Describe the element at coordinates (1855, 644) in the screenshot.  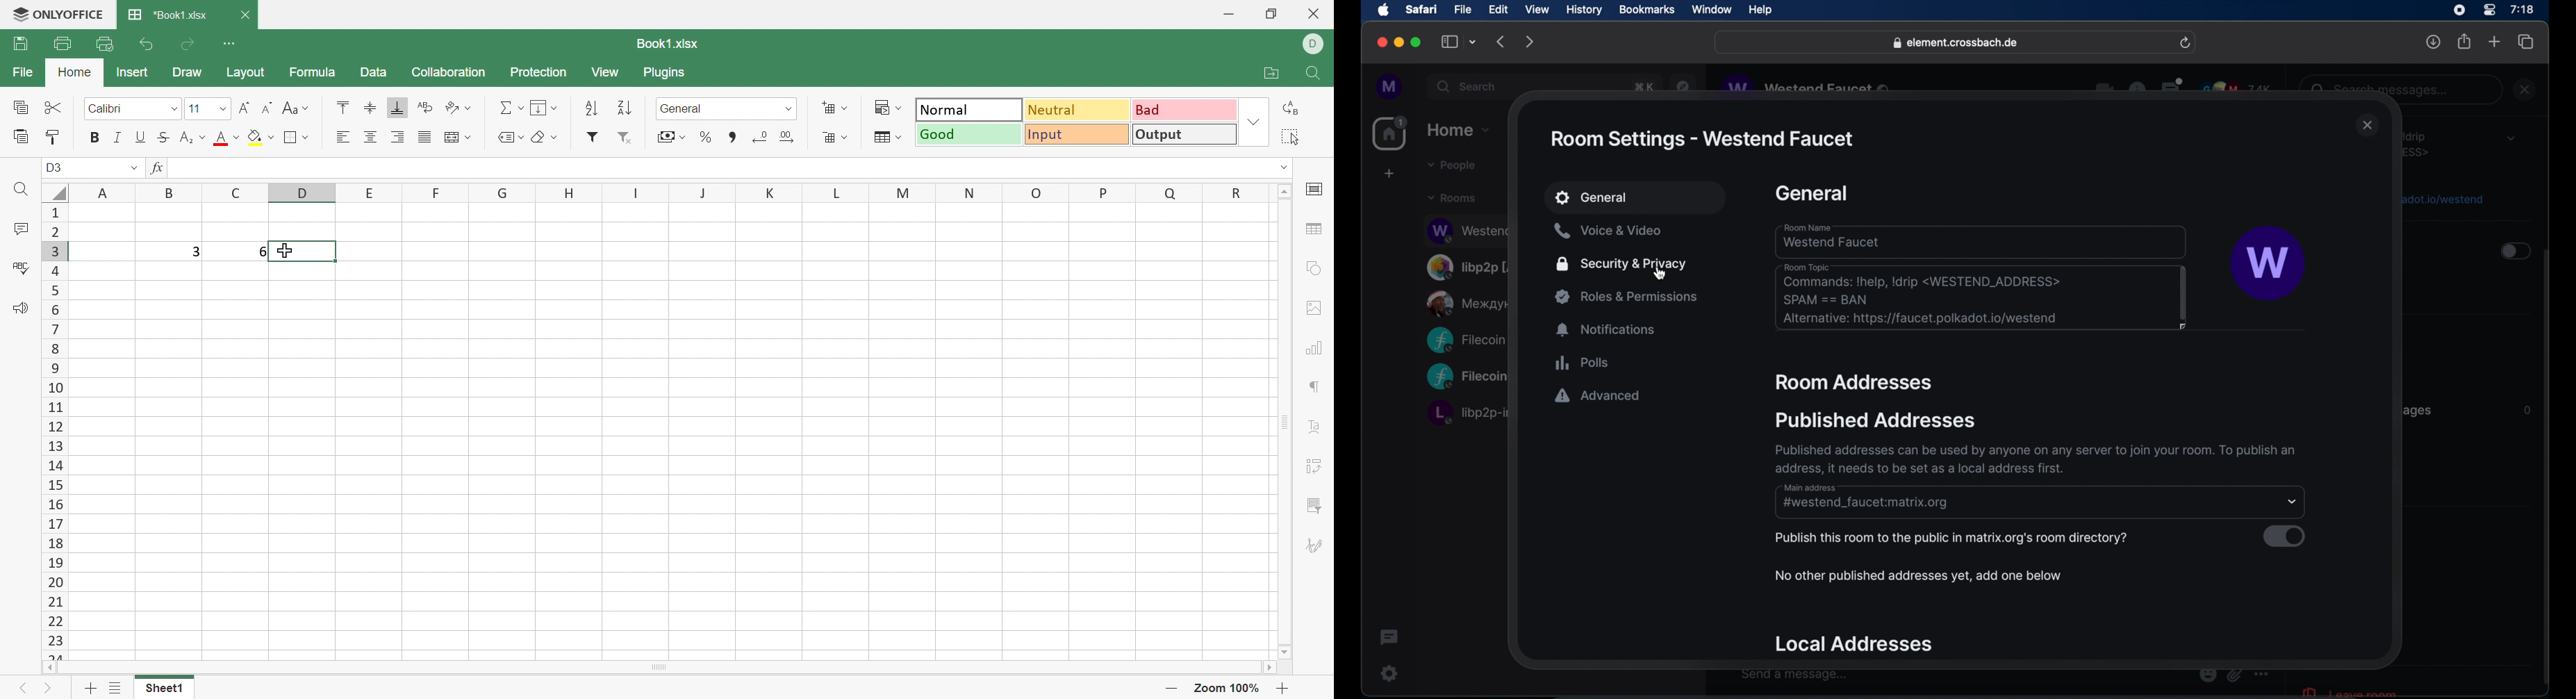
I see `local addresses` at that location.